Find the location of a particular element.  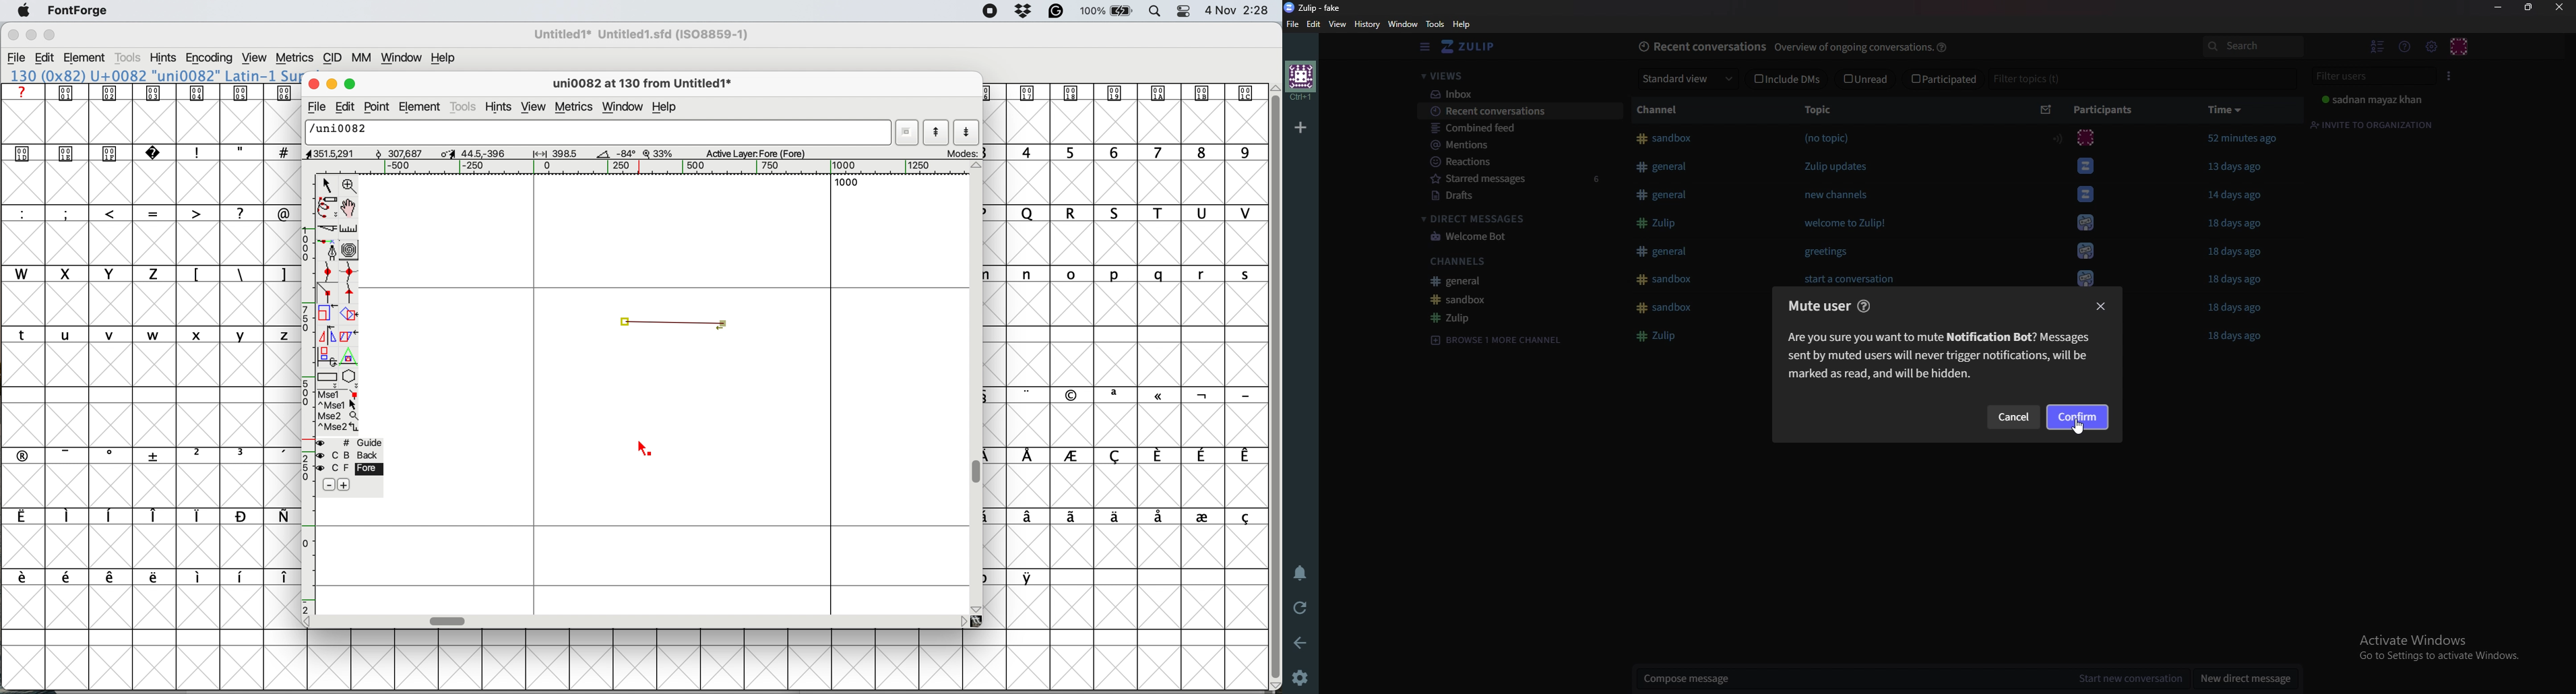

window is located at coordinates (403, 58).